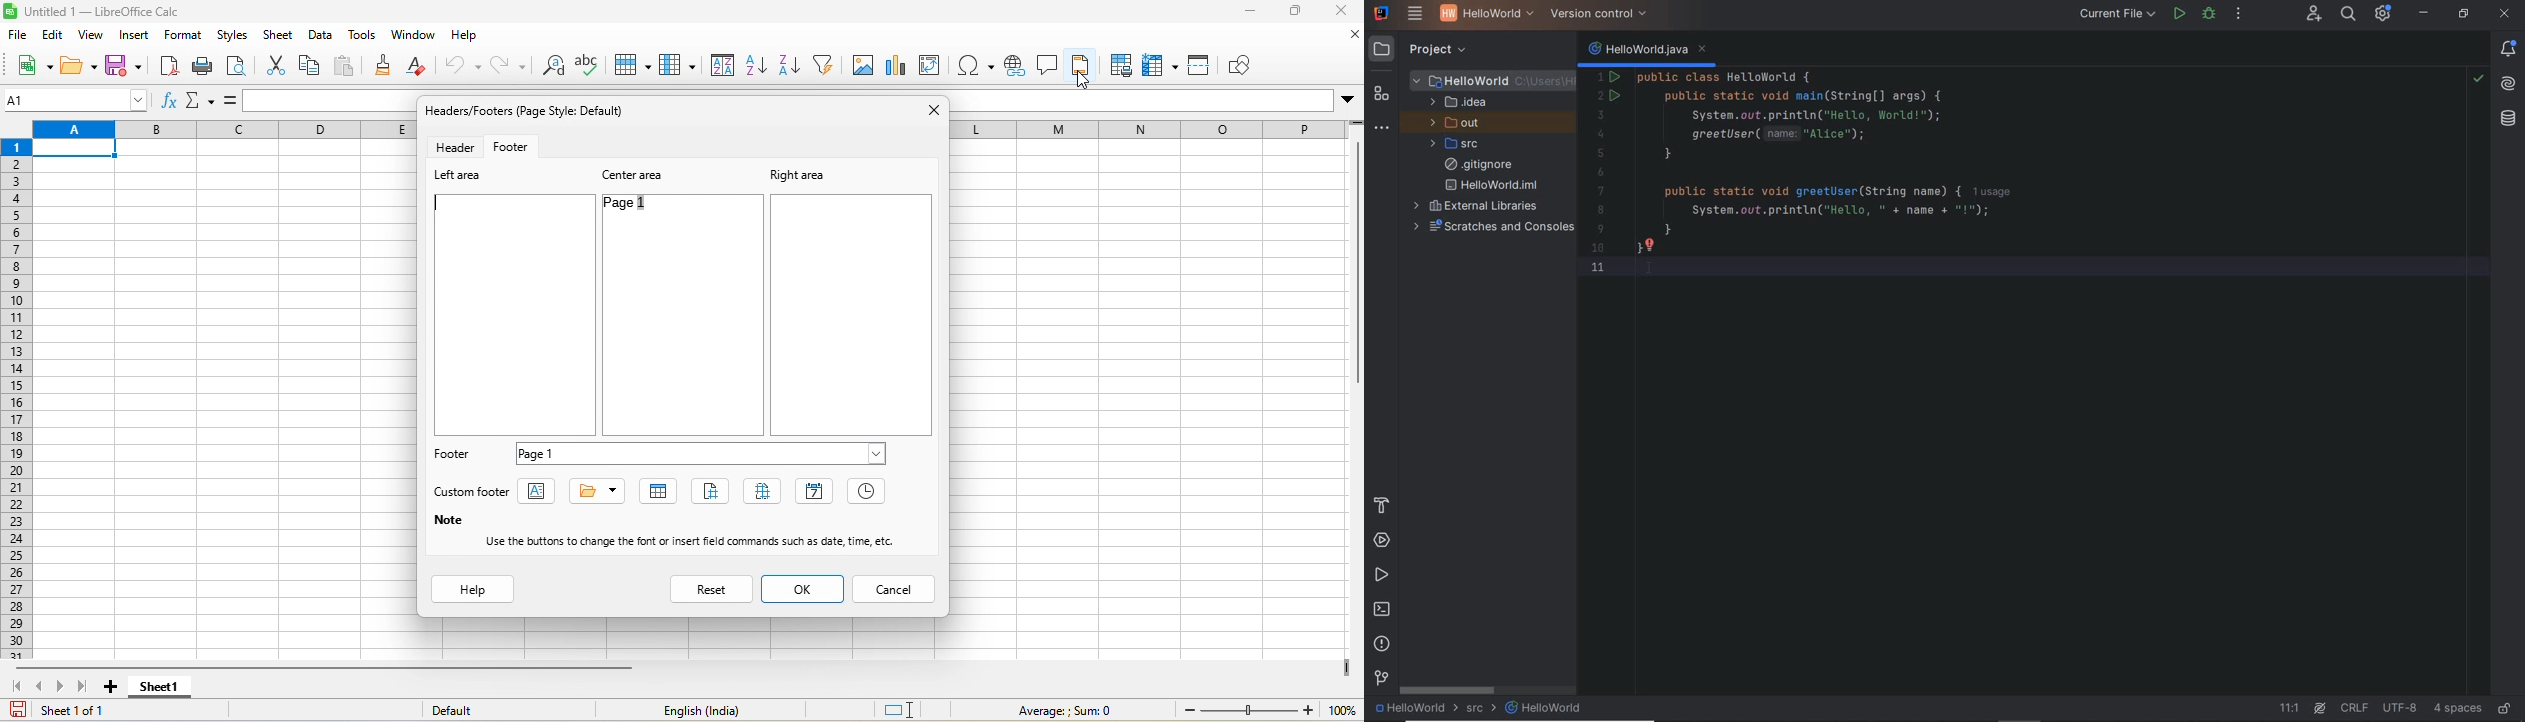  What do you see at coordinates (1417, 710) in the screenshot?
I see `HelloWorld` at bounding box center [1417, 710].